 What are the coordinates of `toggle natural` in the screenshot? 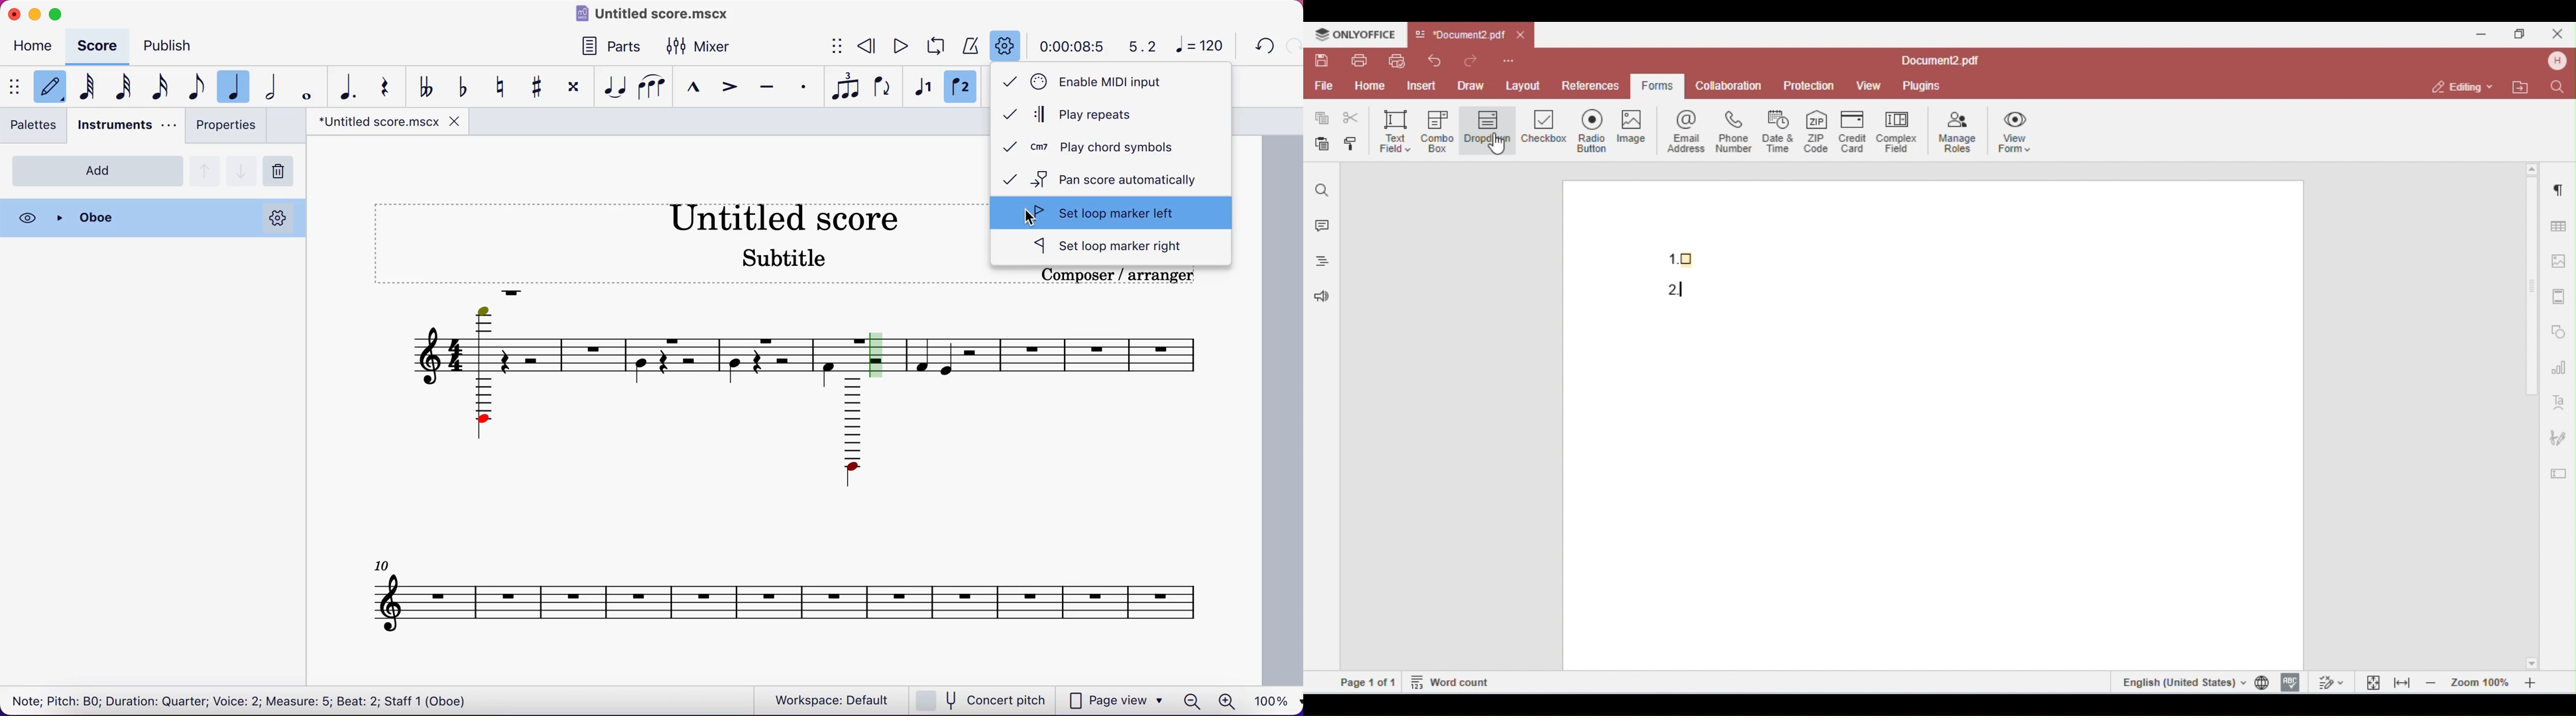 It's located at (504, 87).